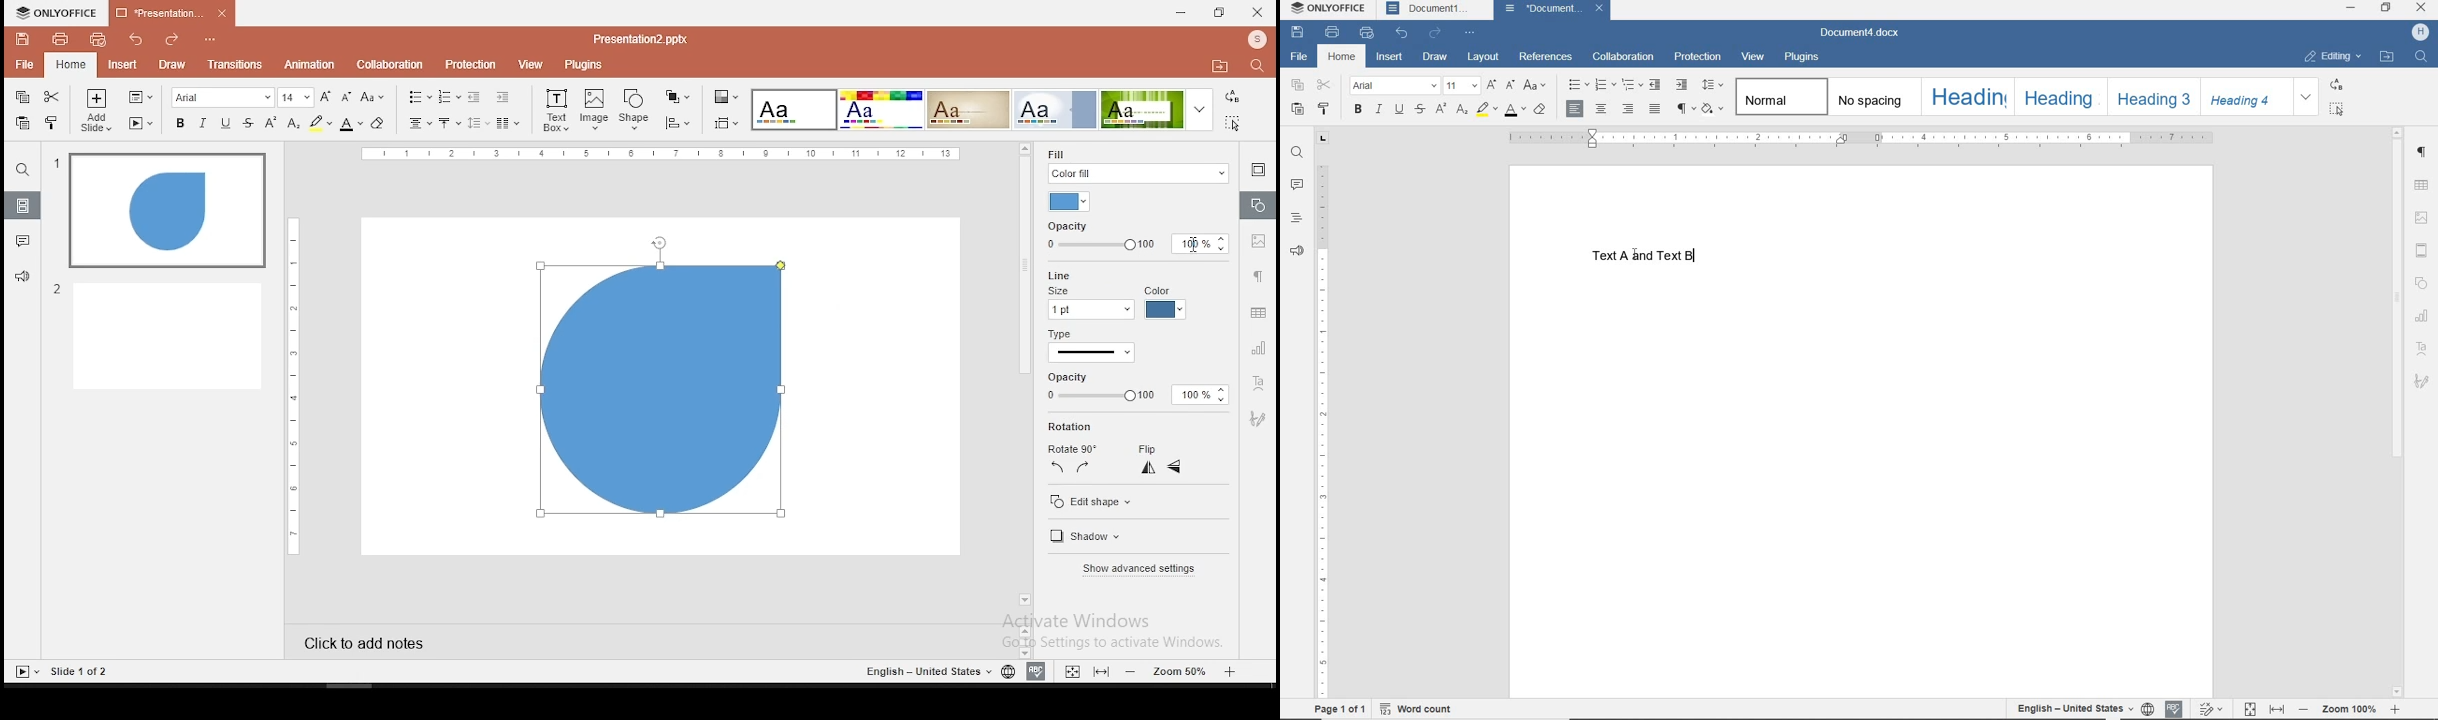  What do you see at coordinates (416, 97) in the screenshot?
I see `bullets` at bounding box center [416, 97].